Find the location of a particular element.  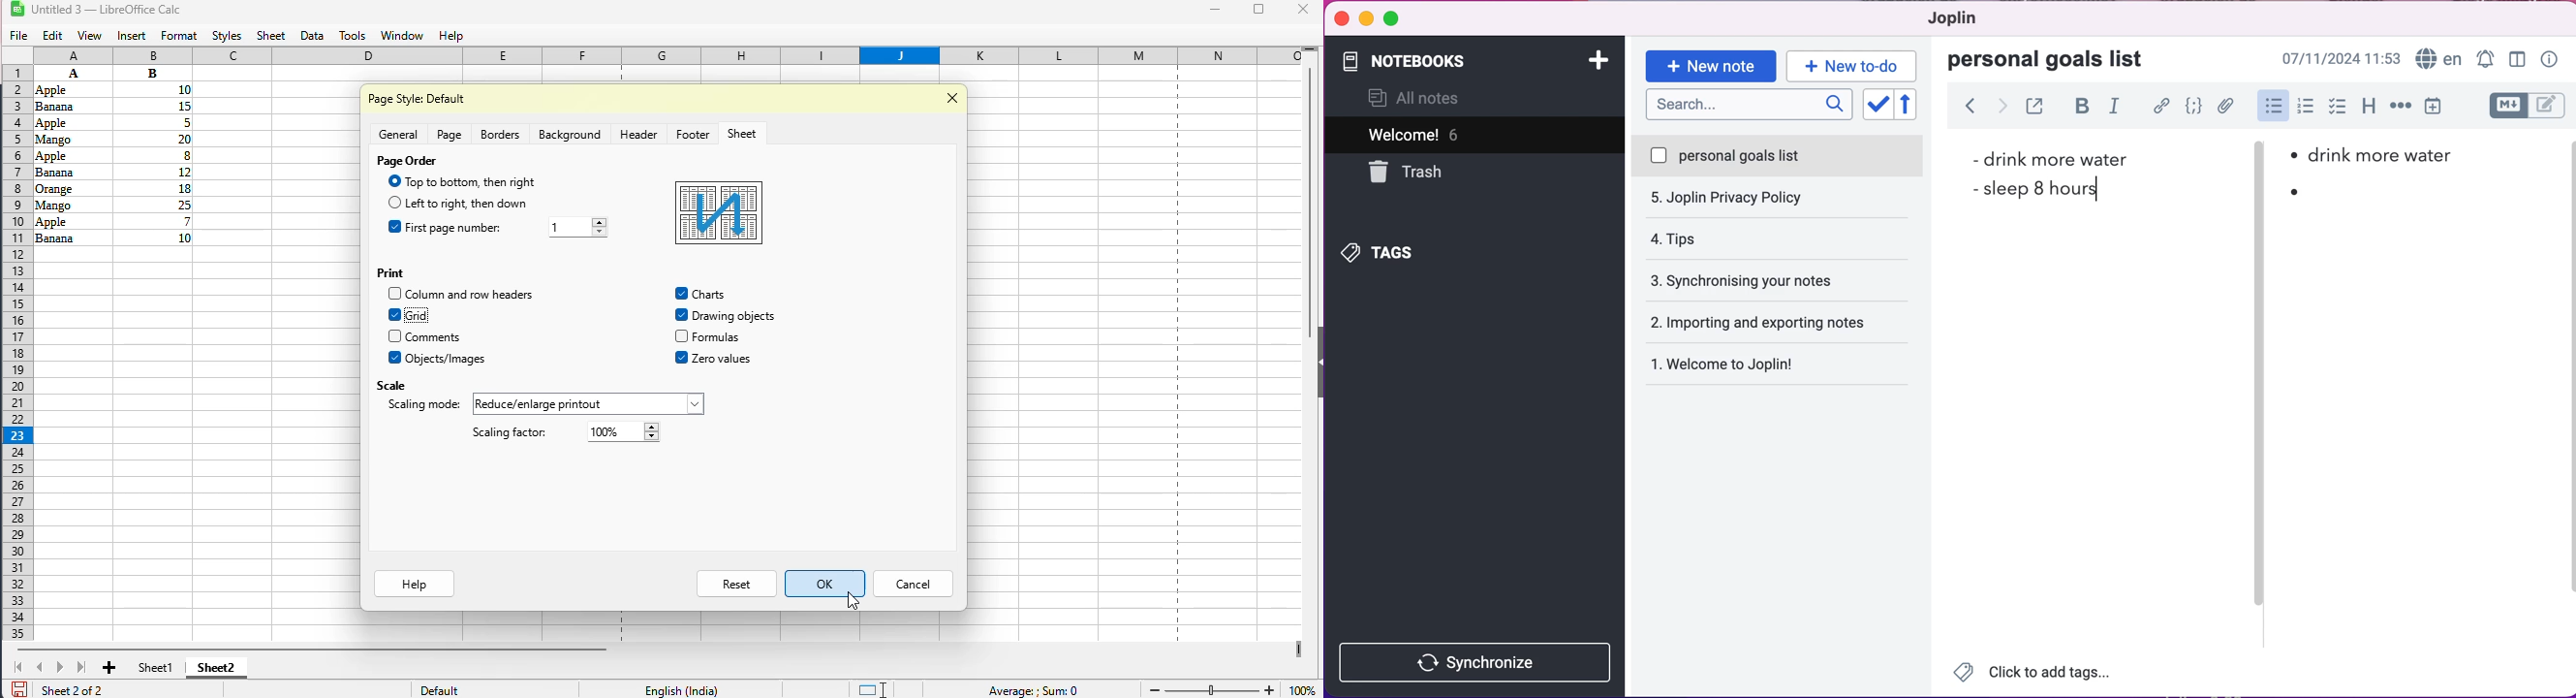

window is located at coordinates (401, 36).